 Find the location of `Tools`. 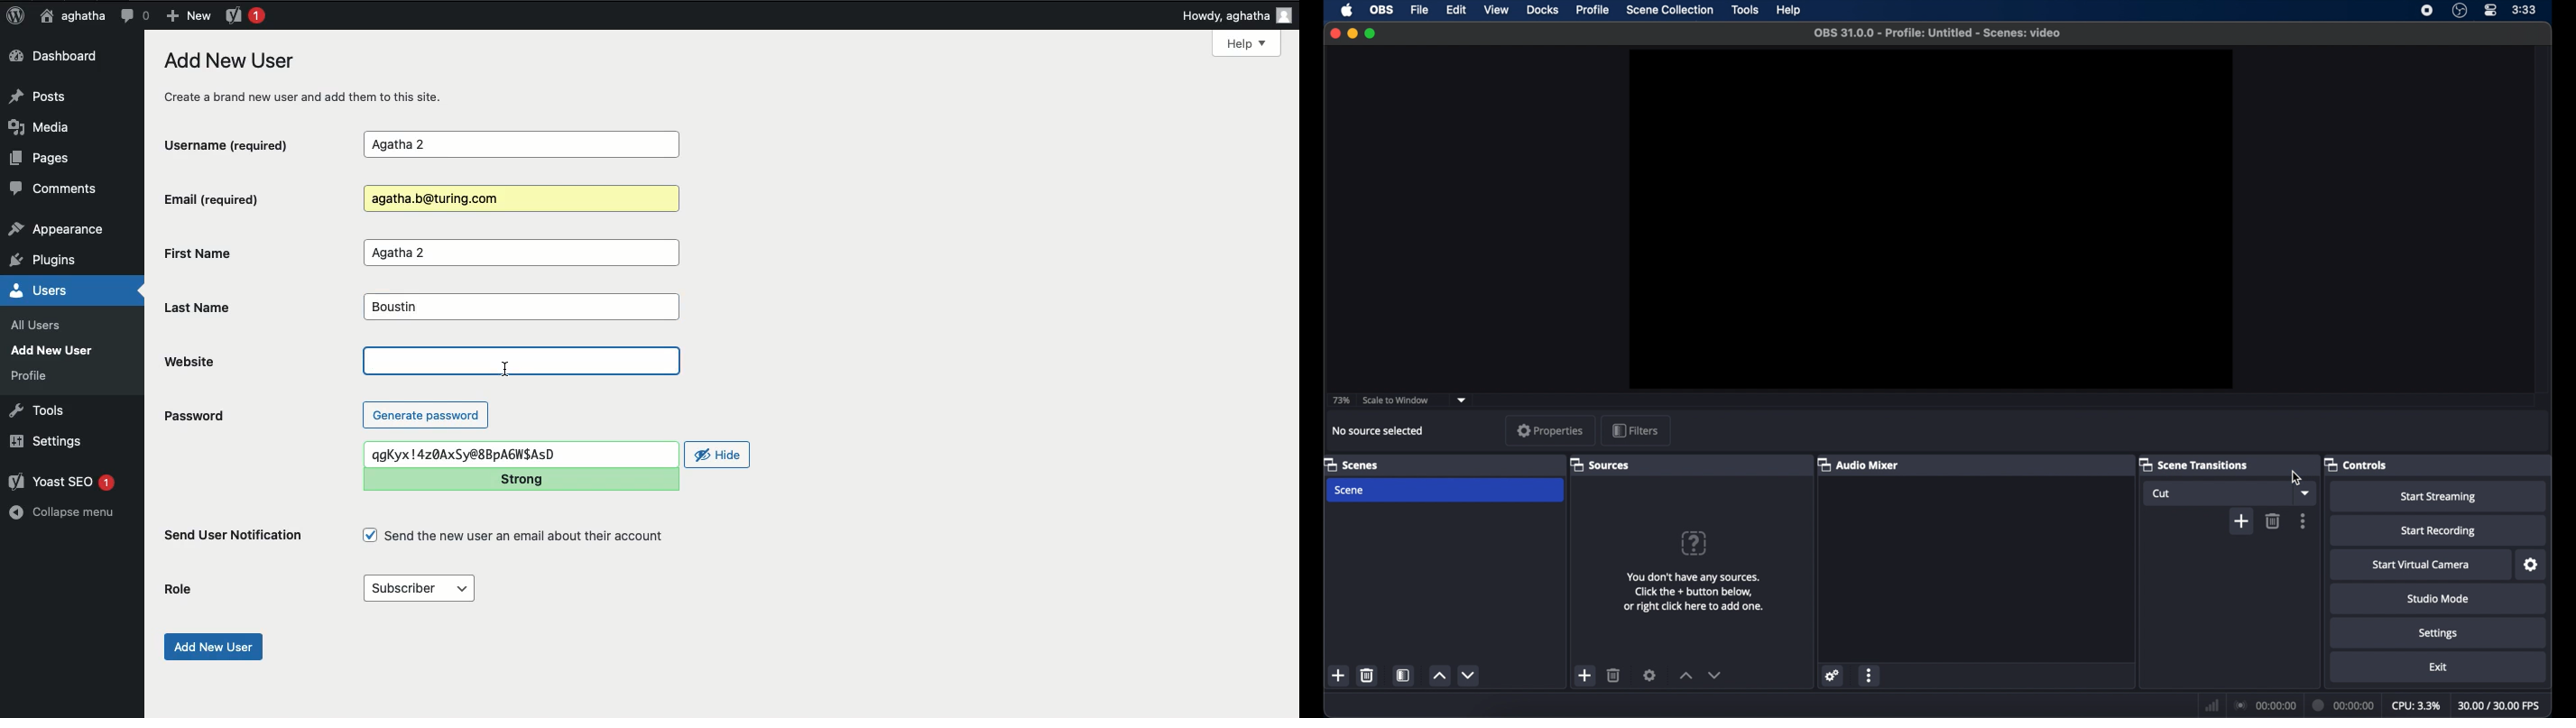

Tools is located at coordinates (38, 409).